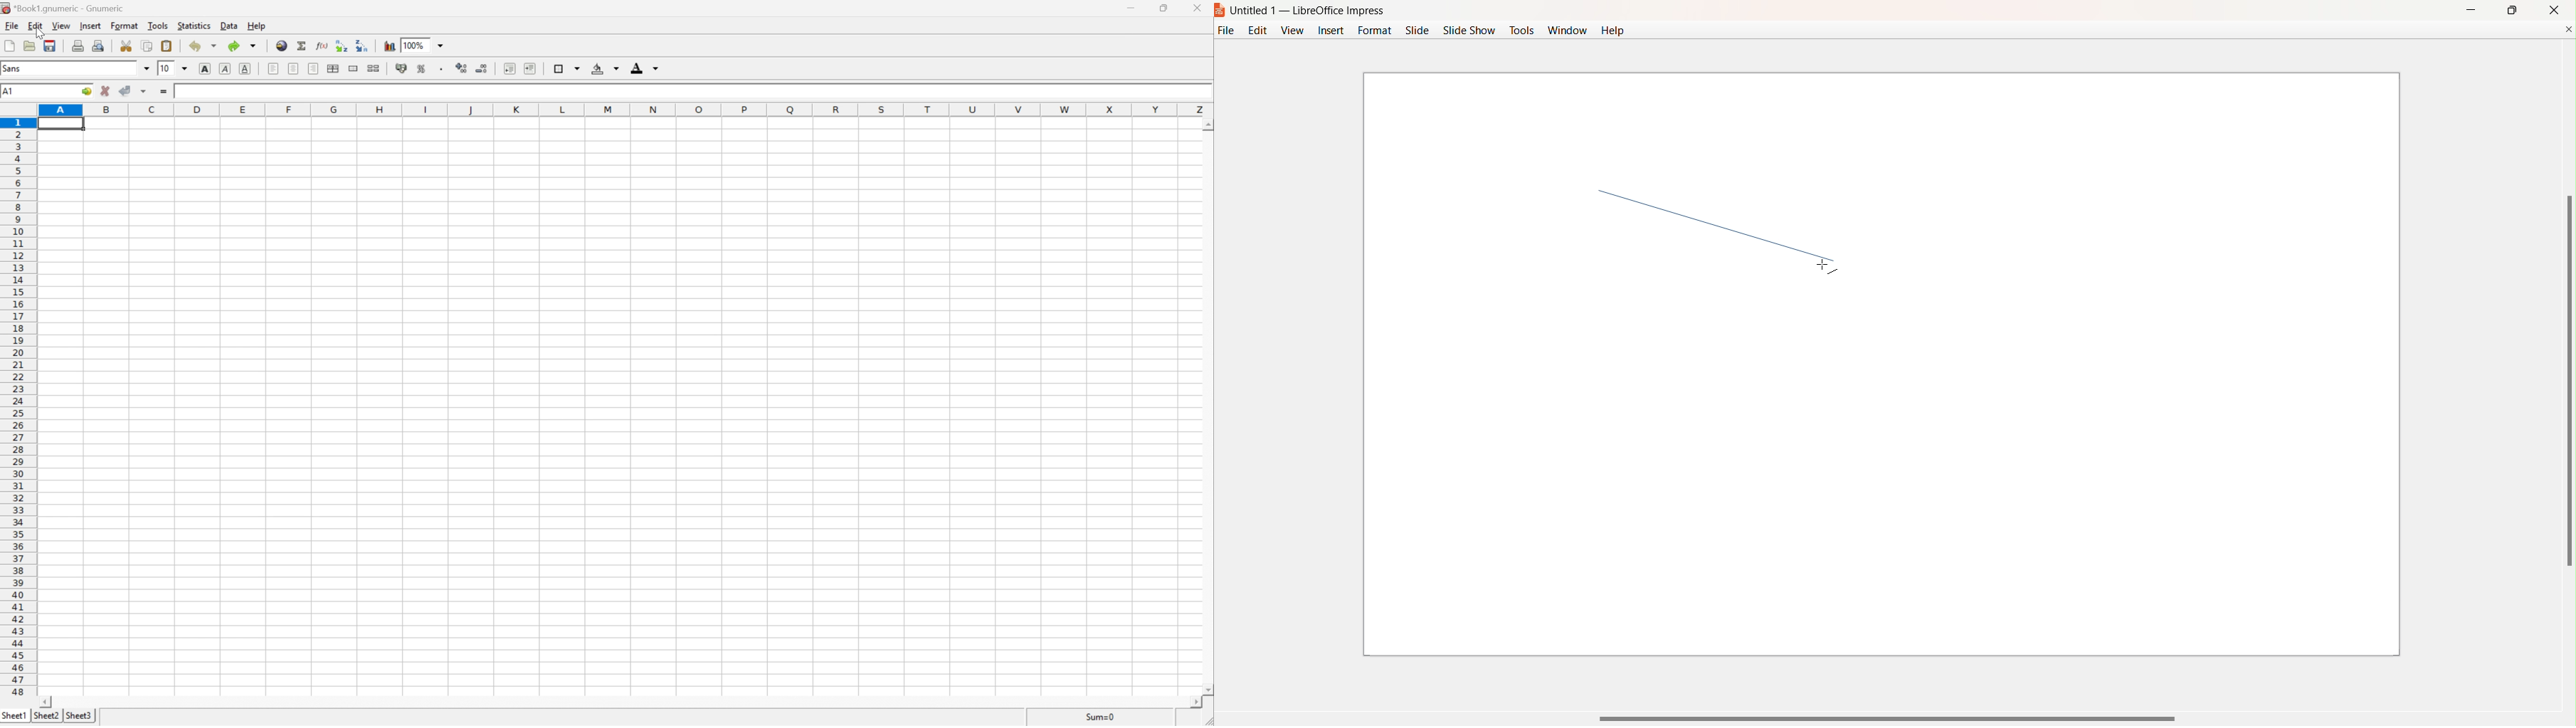 Image resolution: width=2576 pixels, height=728 pixels. Describe the element at coordinates (258, 25) in the screenshot. I see `help` at that location.